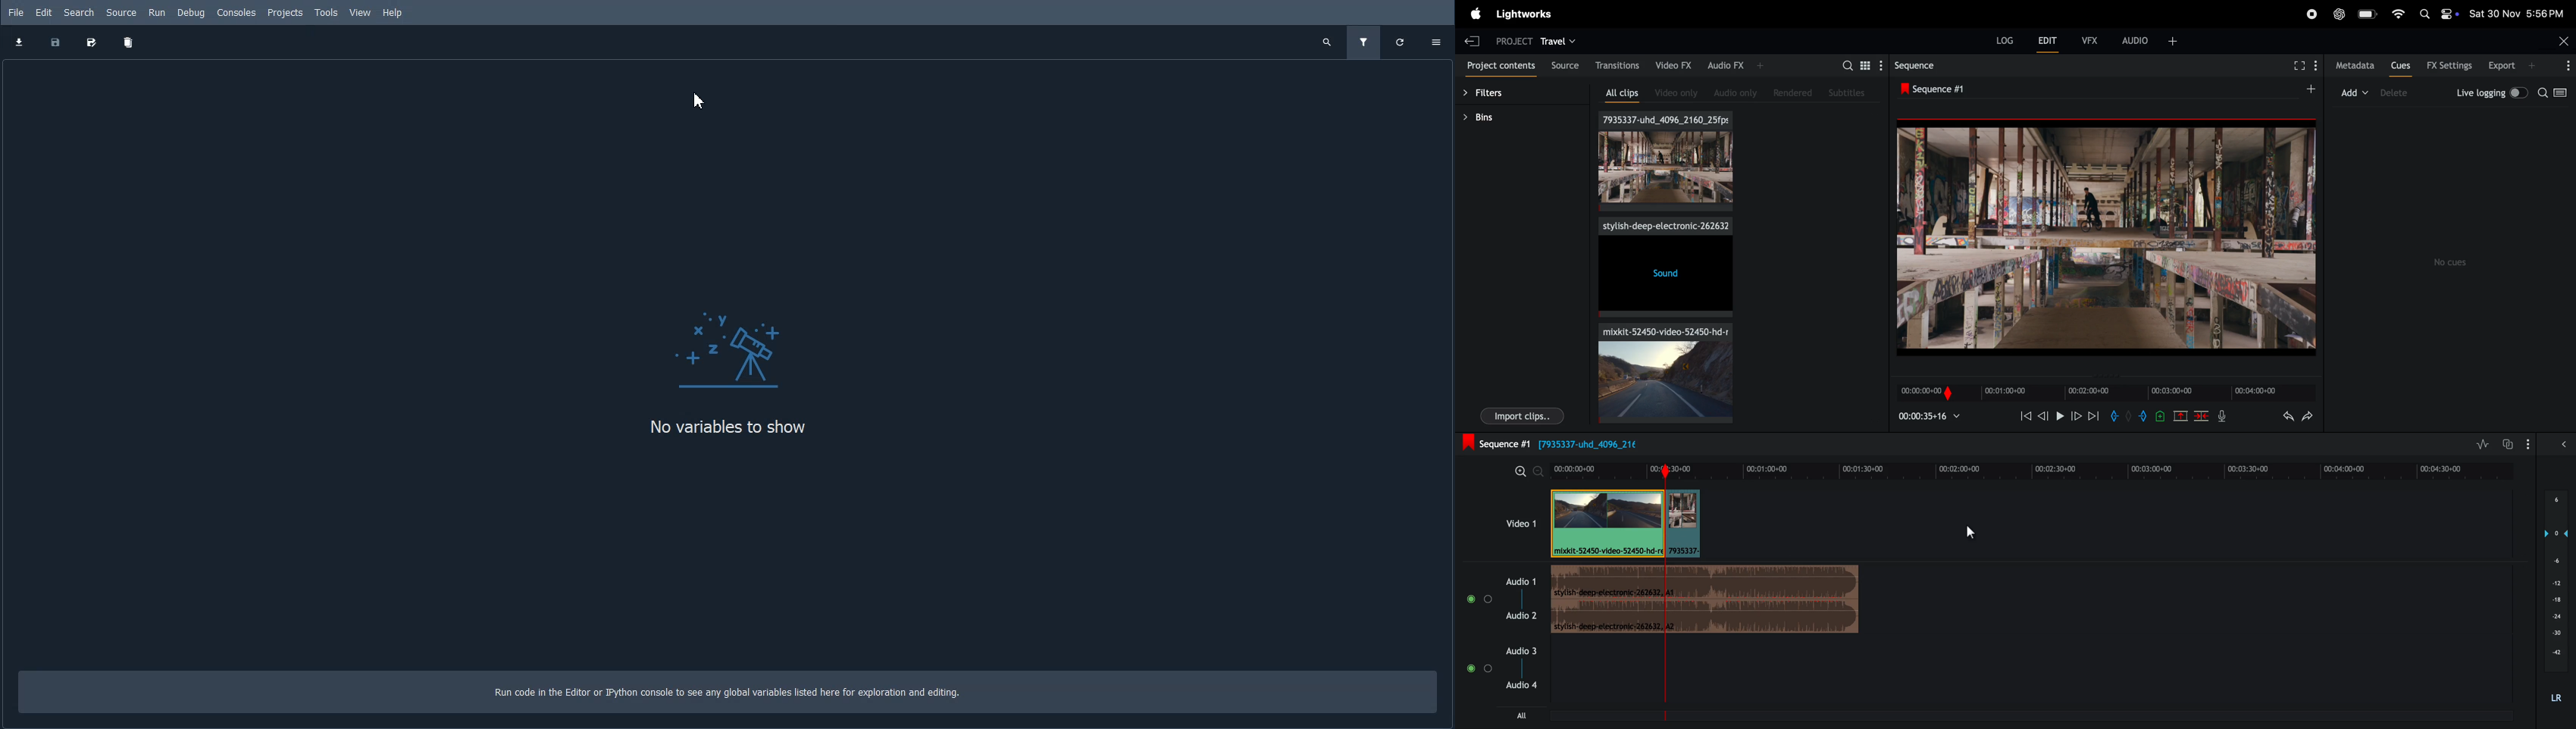  What do you see at coordinates (1527, 14) in the screenshot?
I see `light works` at bounding box center [1527, 14].